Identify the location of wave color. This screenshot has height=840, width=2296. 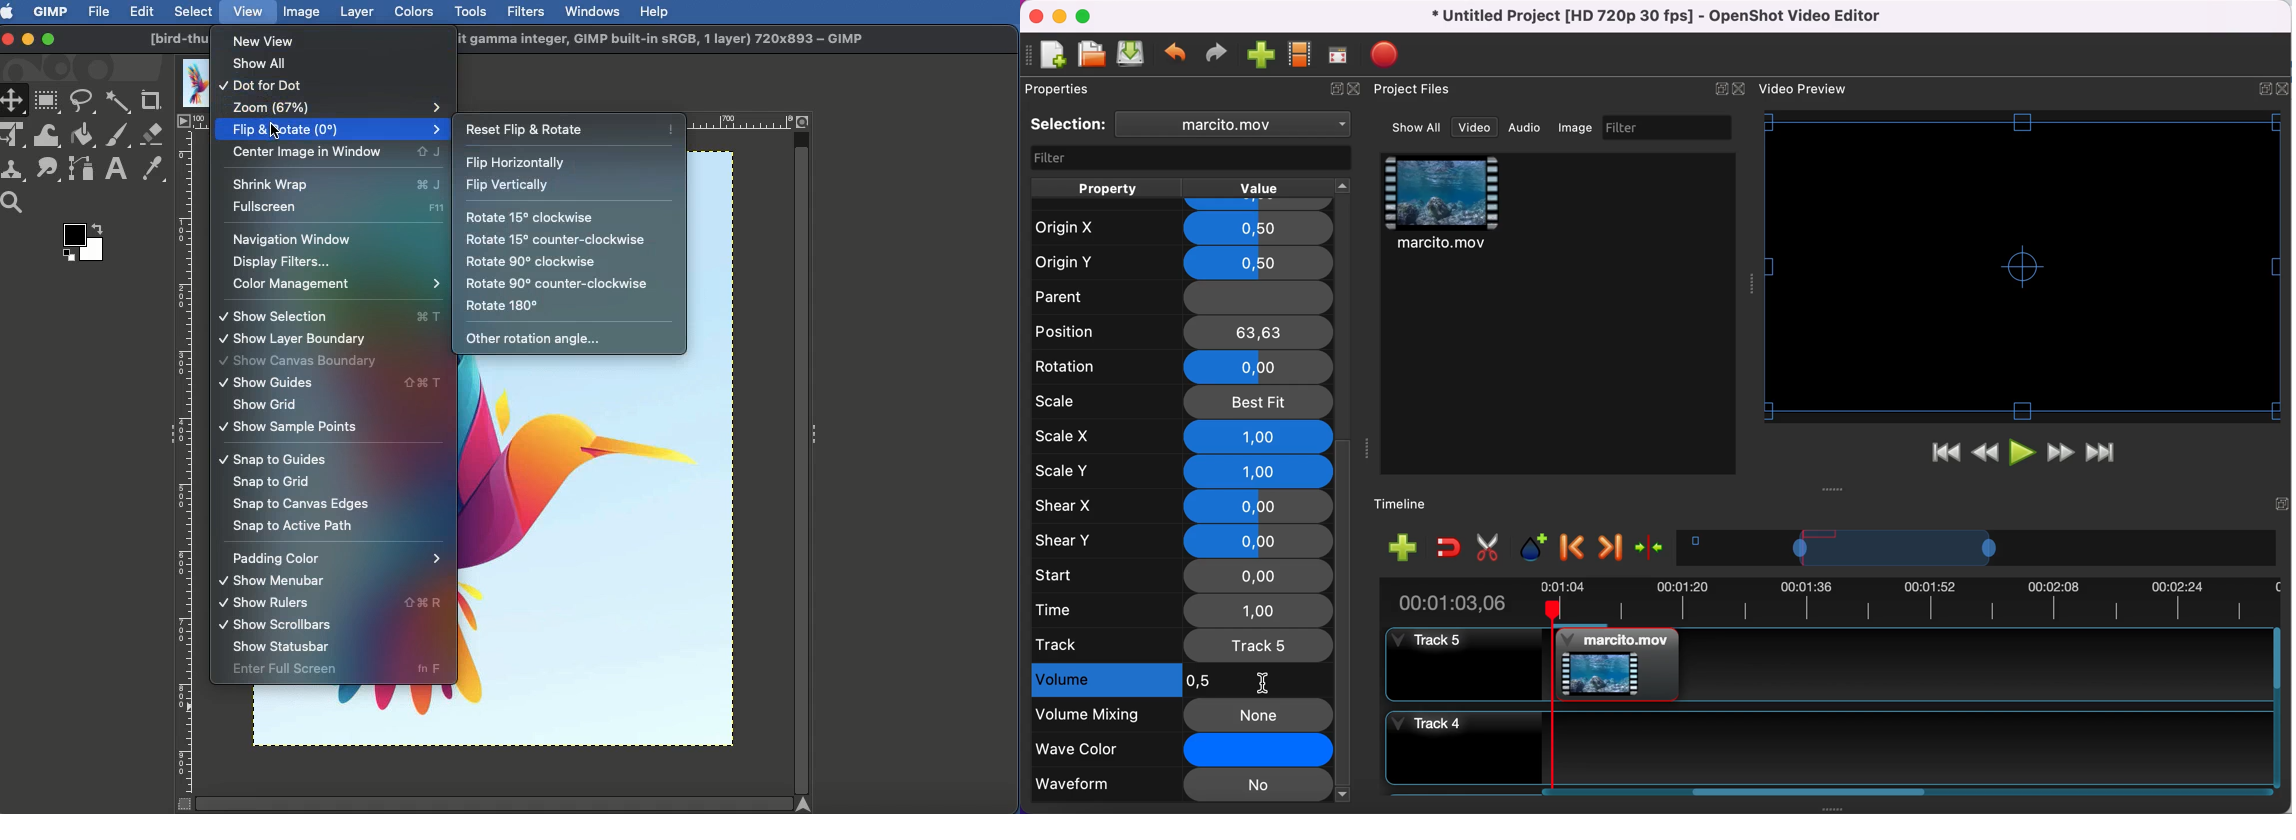
(1183, 751).